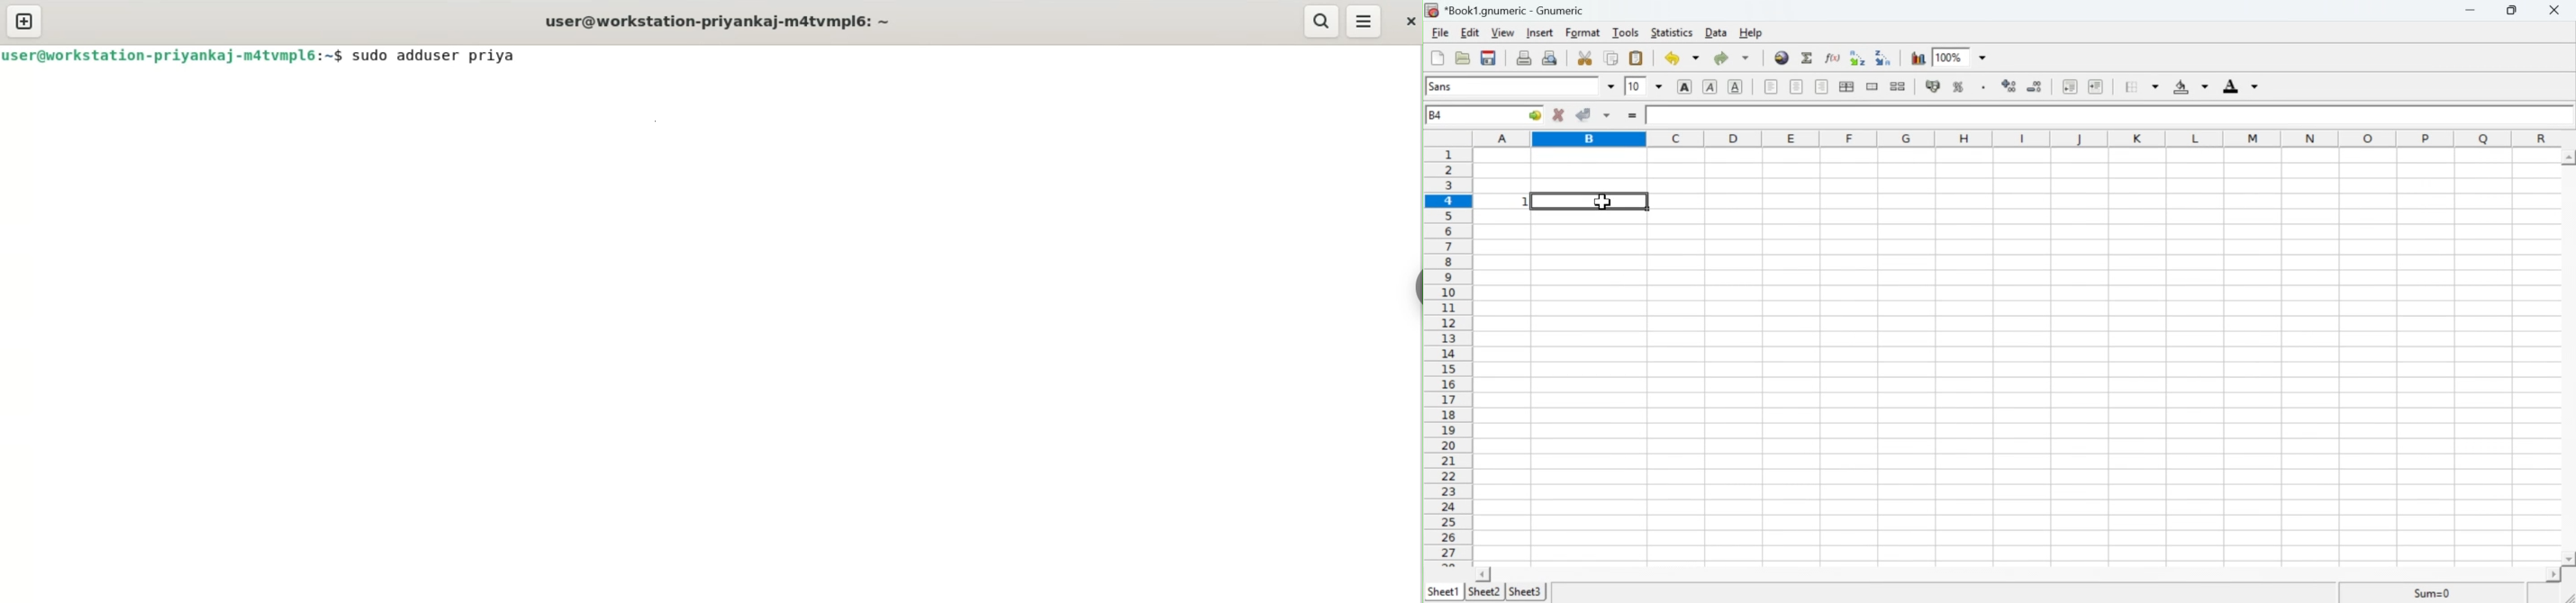  Describe the element at coordinates (1711, 87) in the screenshot. I see `Italics` at that location.